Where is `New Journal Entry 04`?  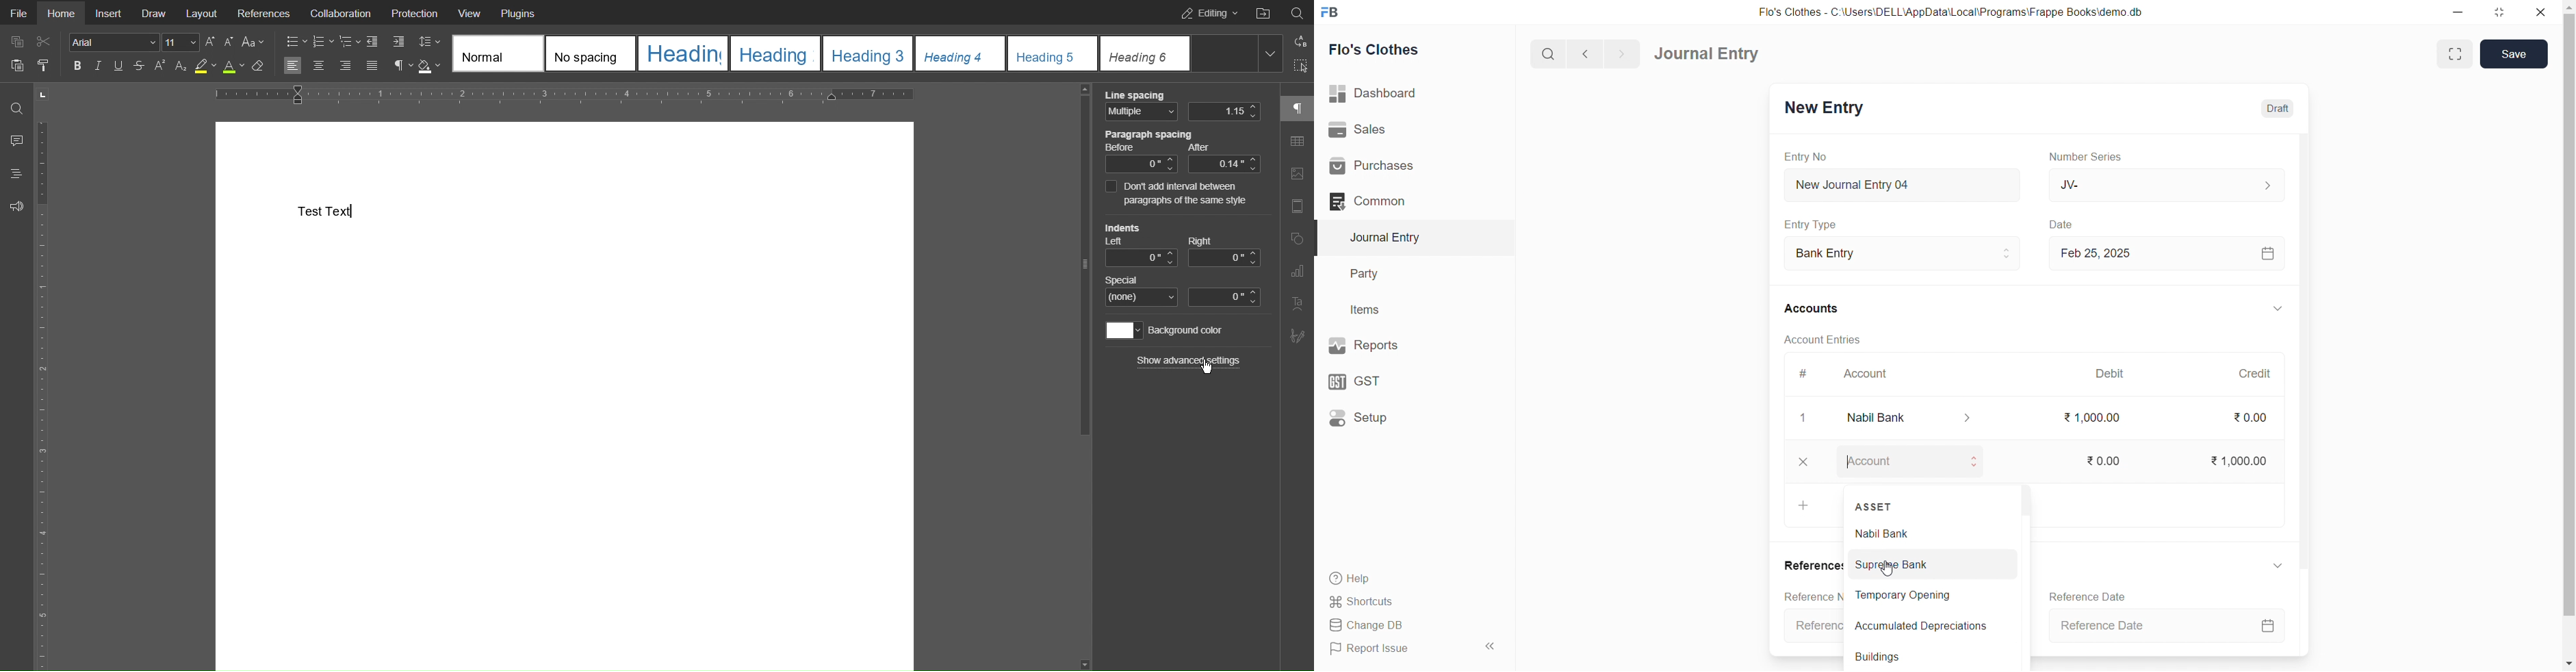 New Journal Entry 04 is located at coordinates (1906, 184).